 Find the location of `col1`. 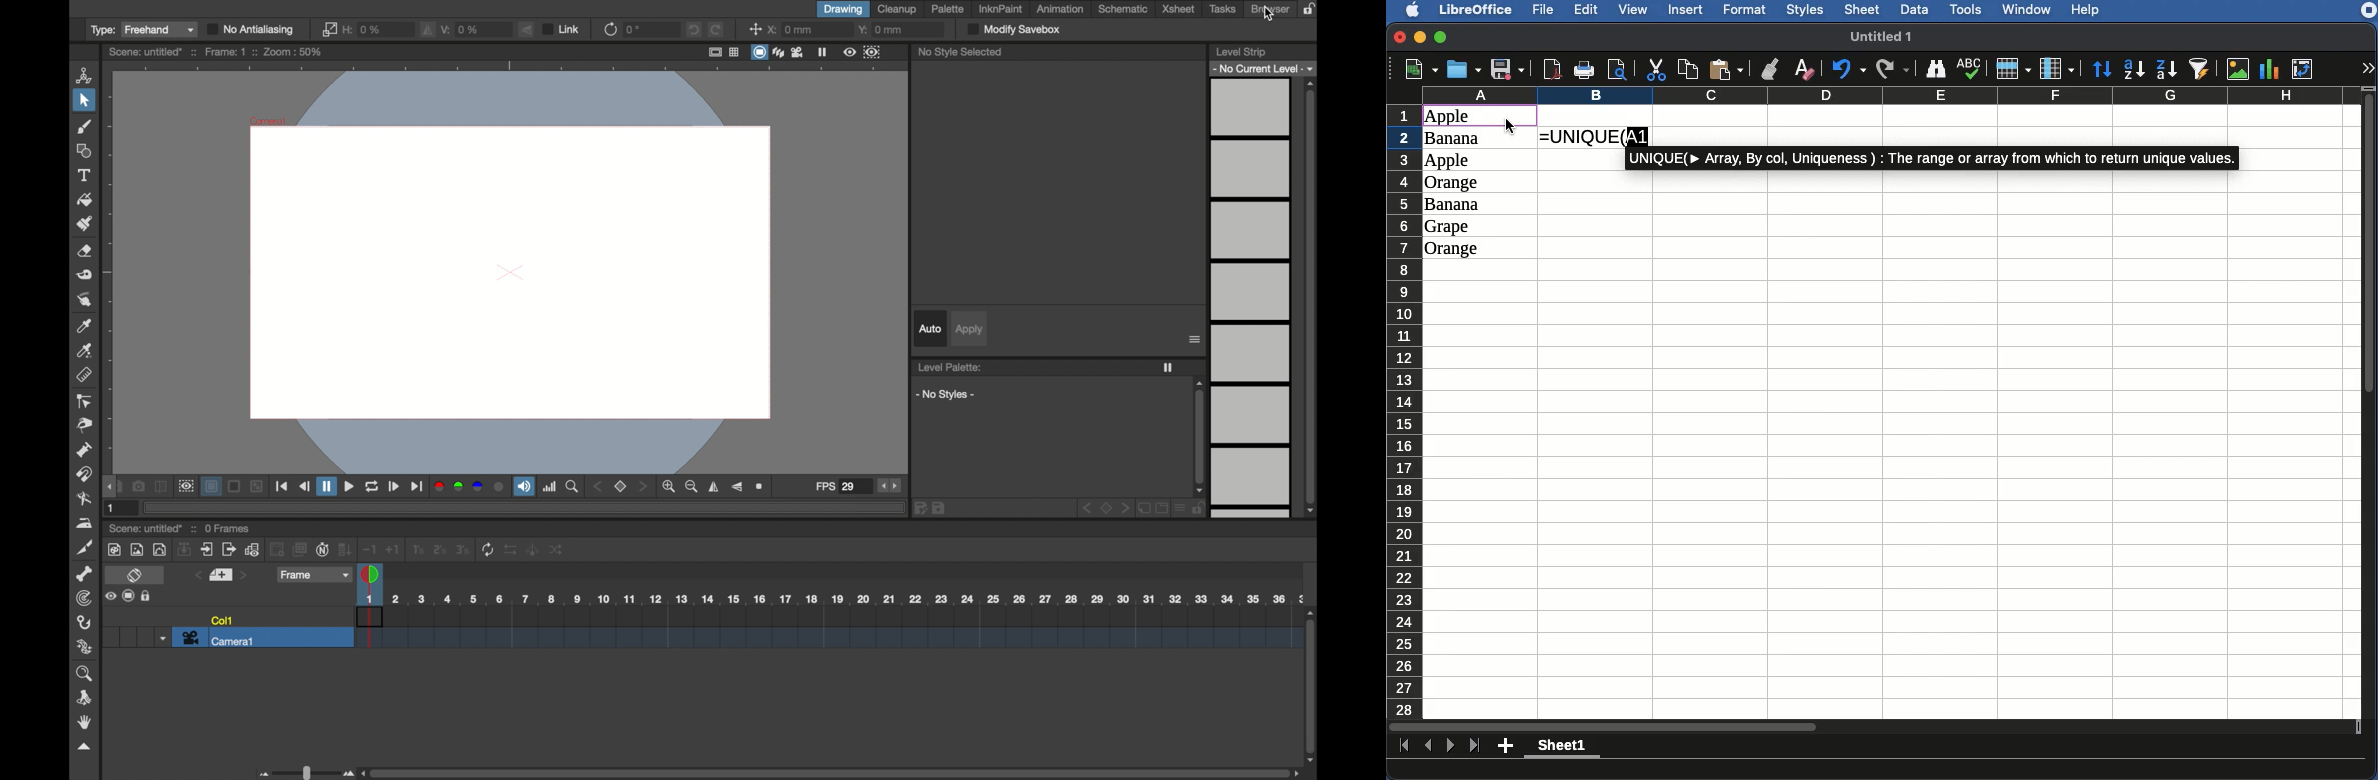

col1 is located at coordinates (221, 619).